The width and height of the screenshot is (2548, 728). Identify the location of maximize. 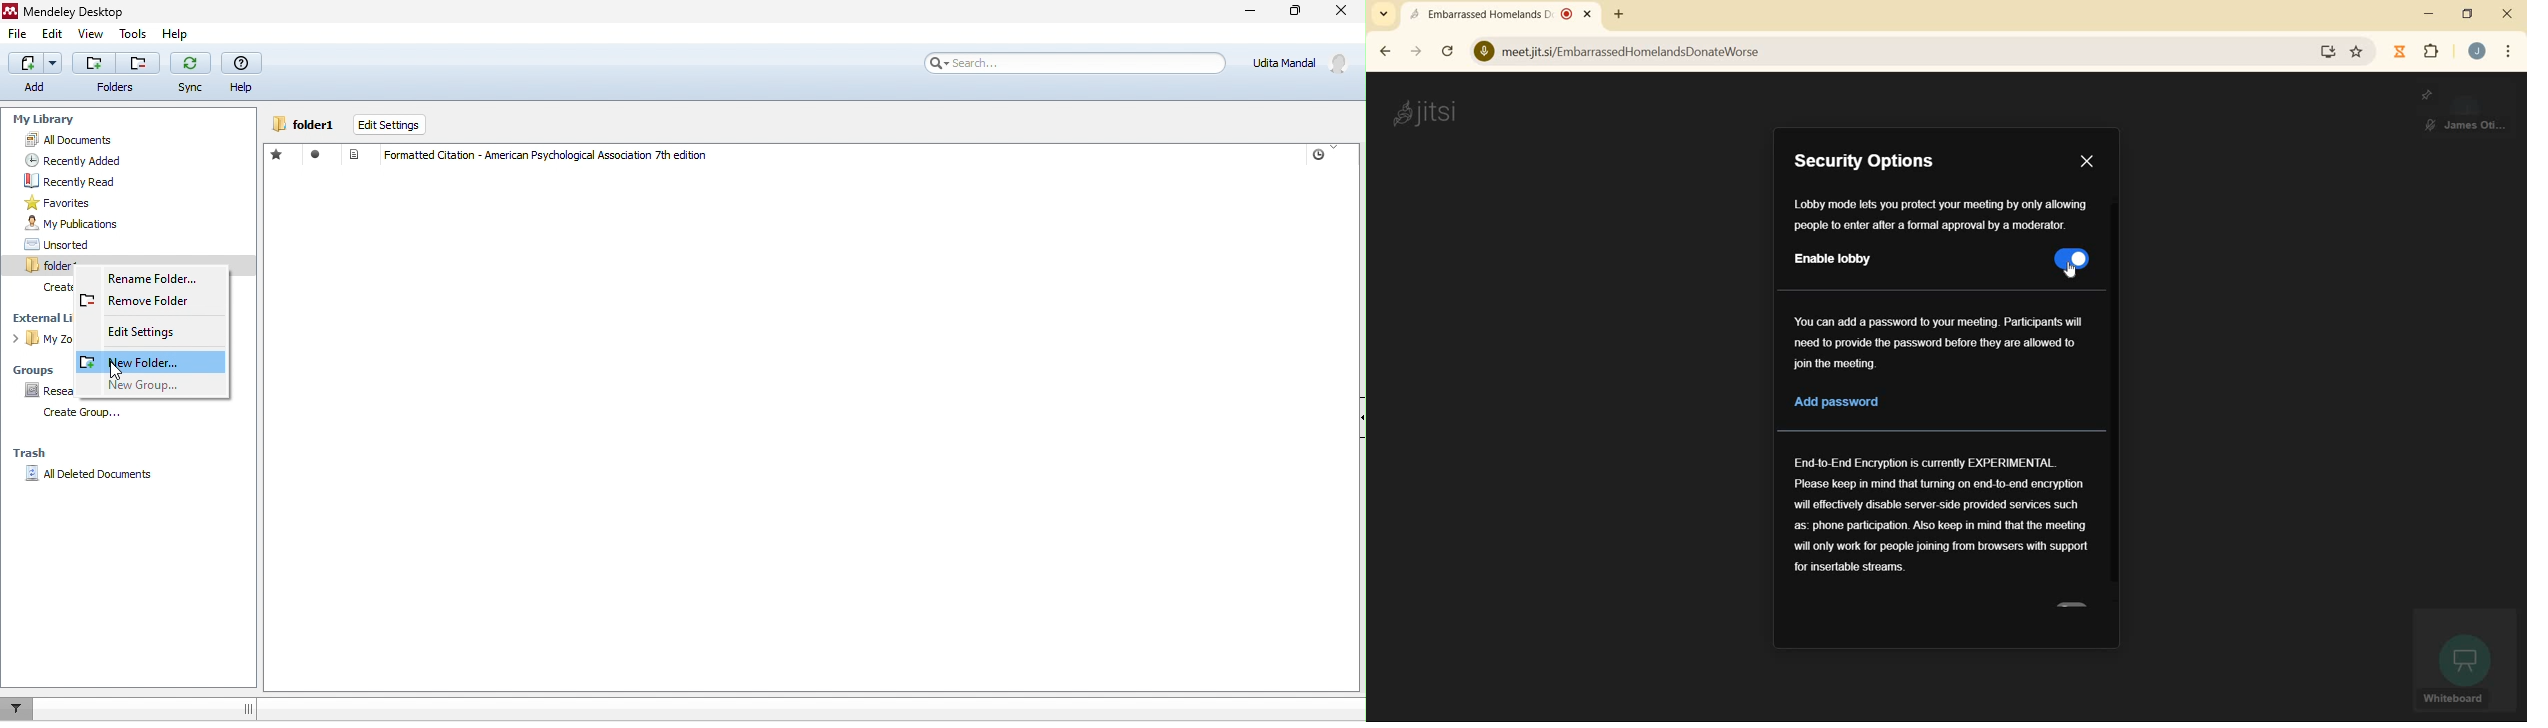
(1295, 10).